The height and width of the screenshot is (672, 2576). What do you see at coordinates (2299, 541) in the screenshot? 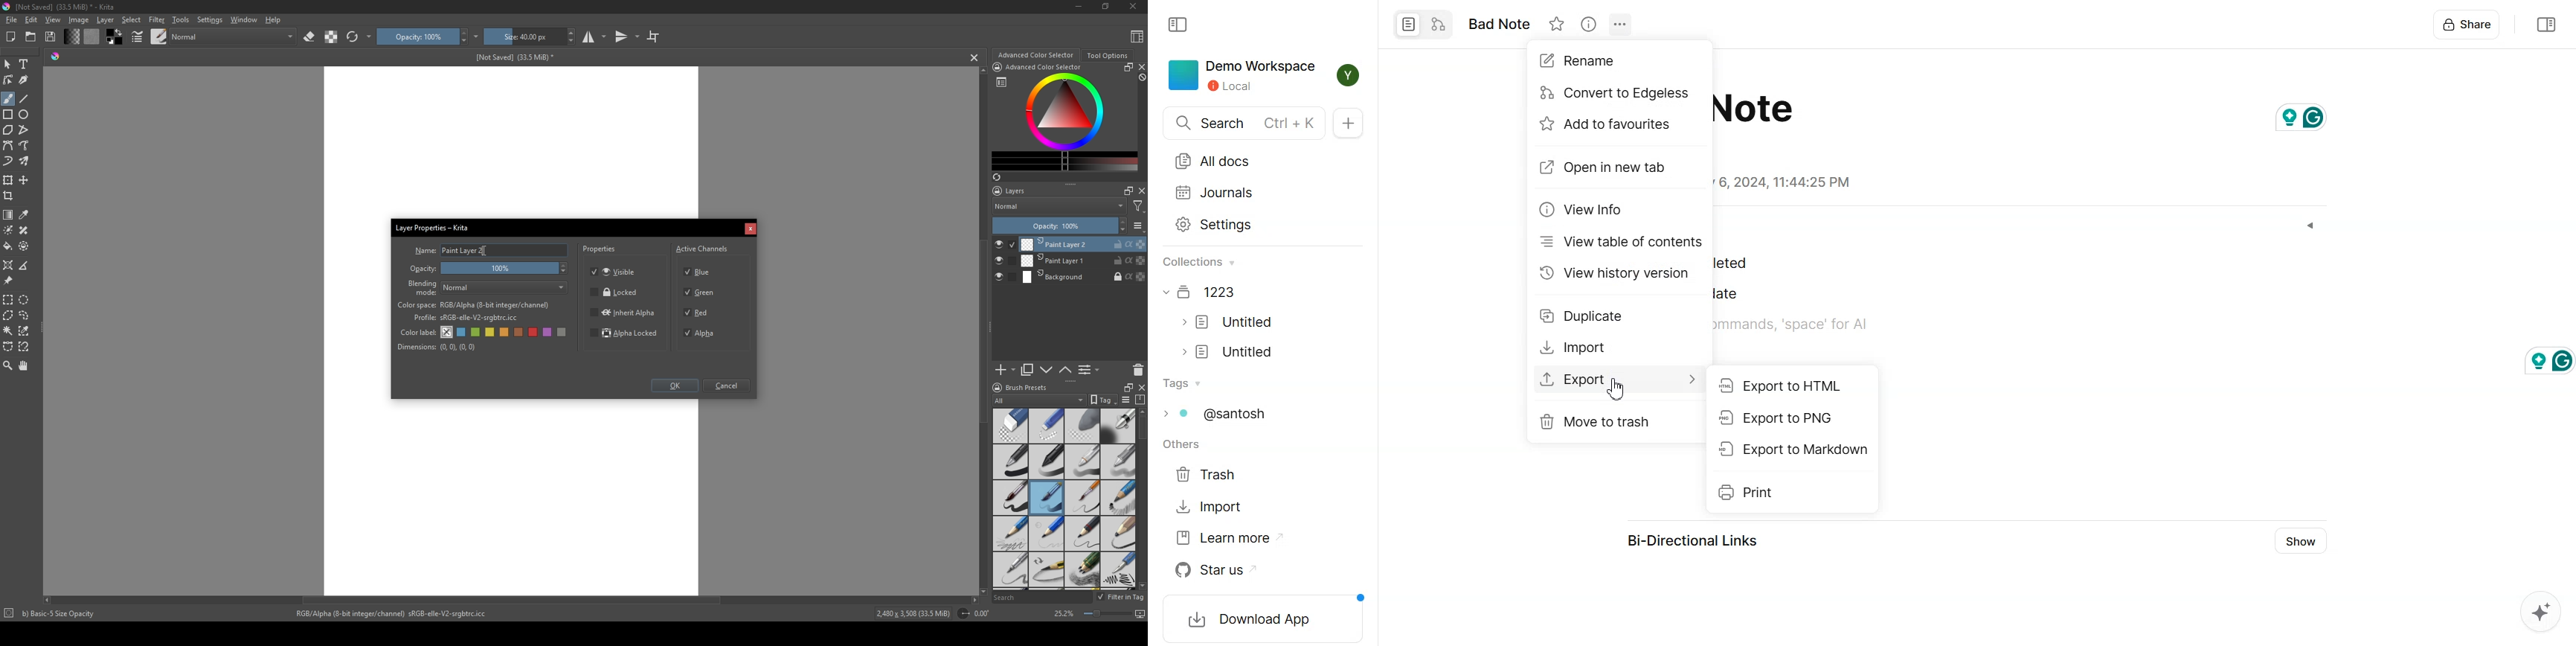
I see `Show` at bounding box center [2299, 541].